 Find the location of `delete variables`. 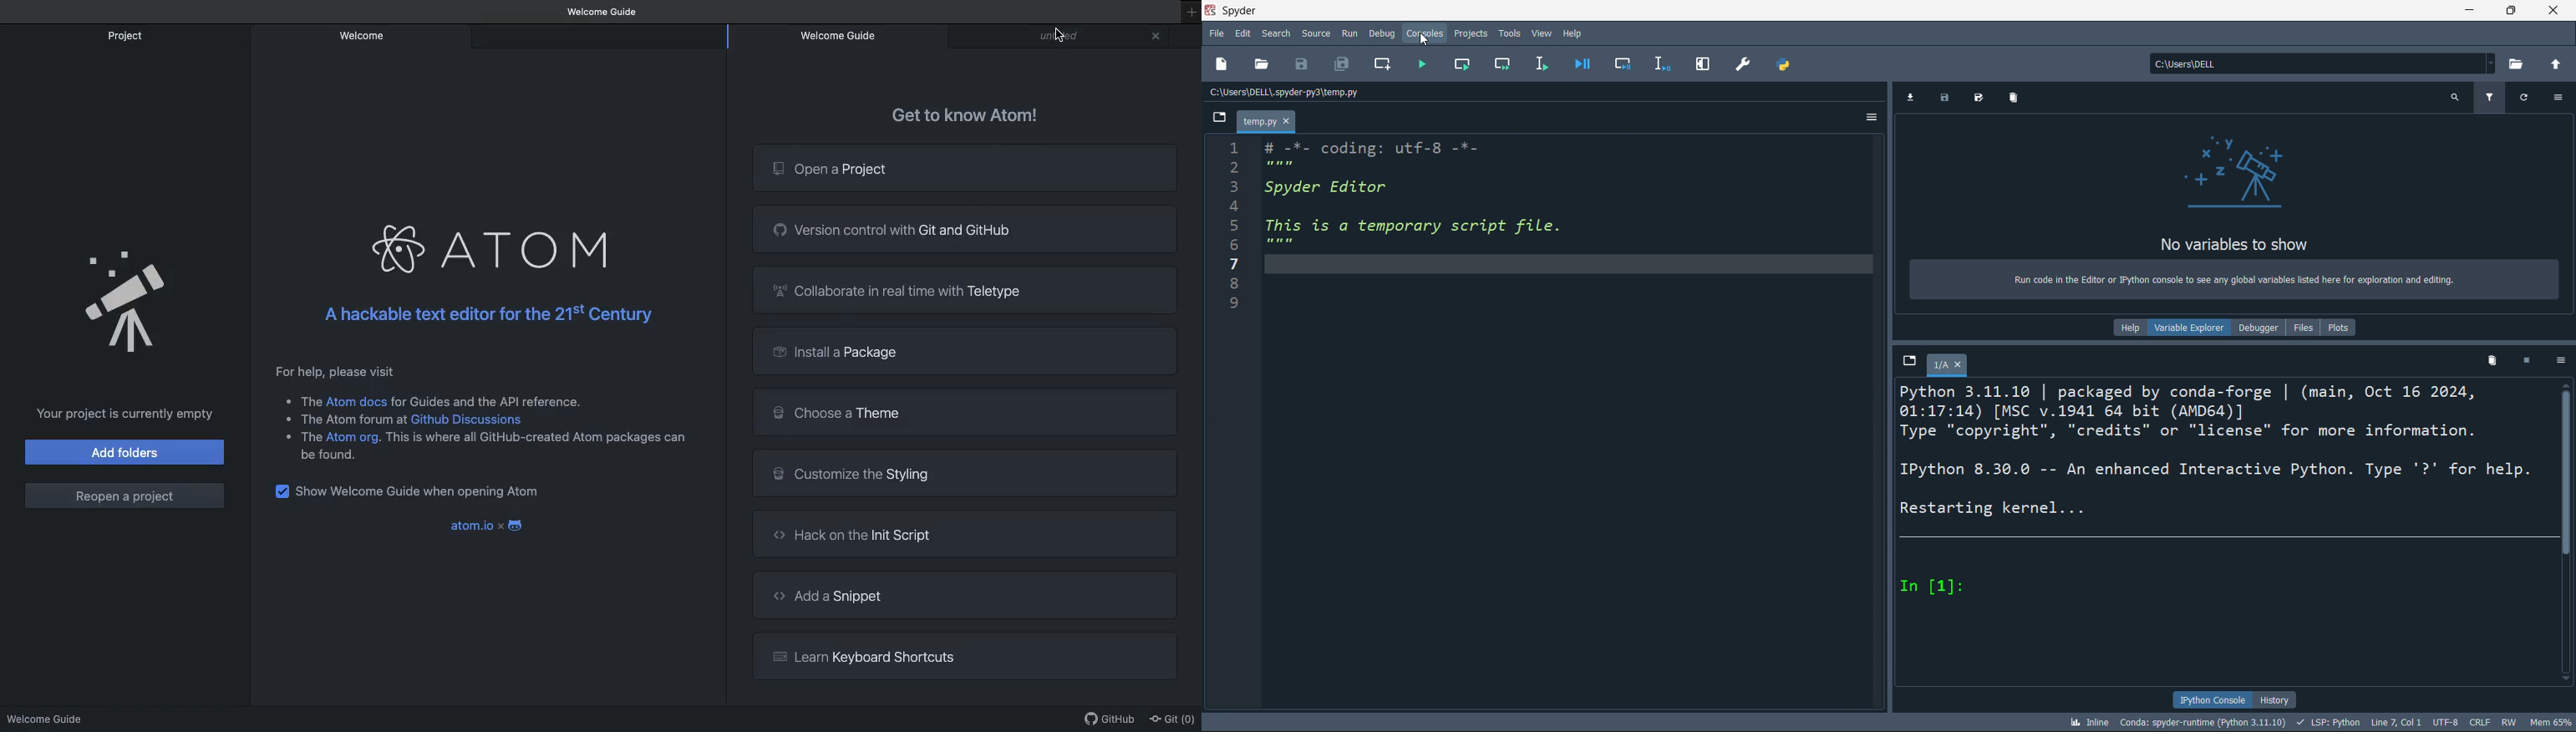

delete variables is located at coordinates (2015, 99).